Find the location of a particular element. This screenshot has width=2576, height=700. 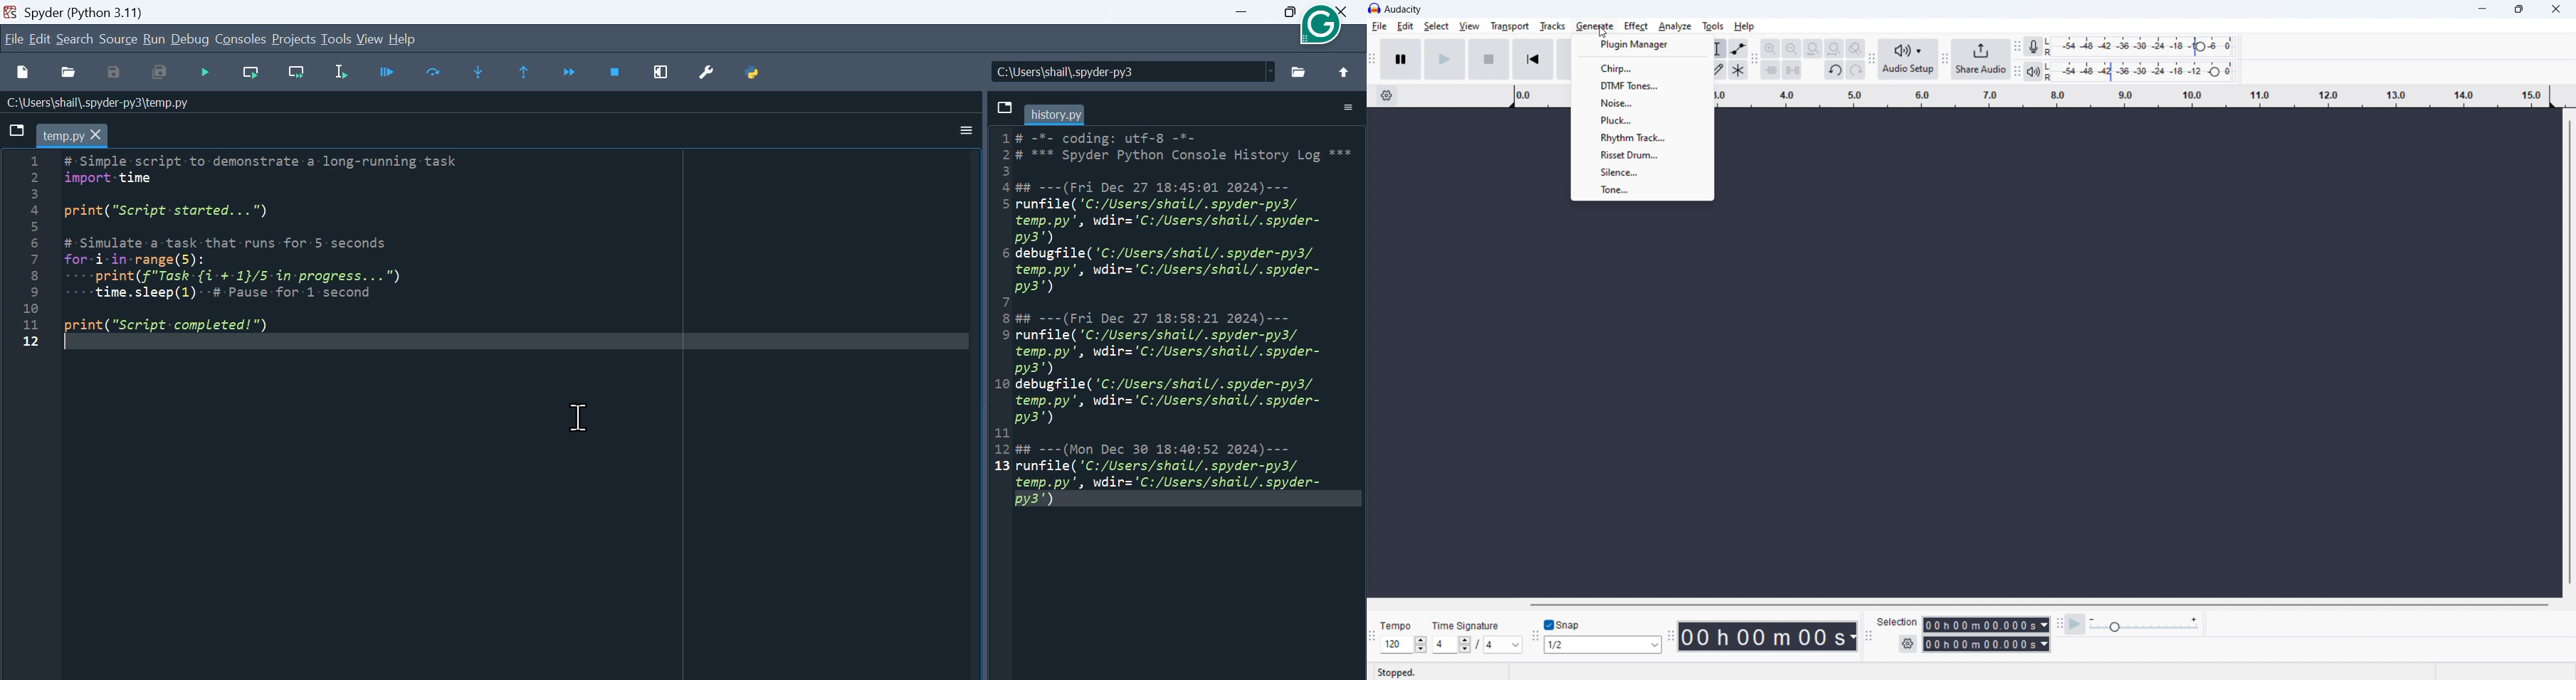

Save all is located at coordinates (157, 74).